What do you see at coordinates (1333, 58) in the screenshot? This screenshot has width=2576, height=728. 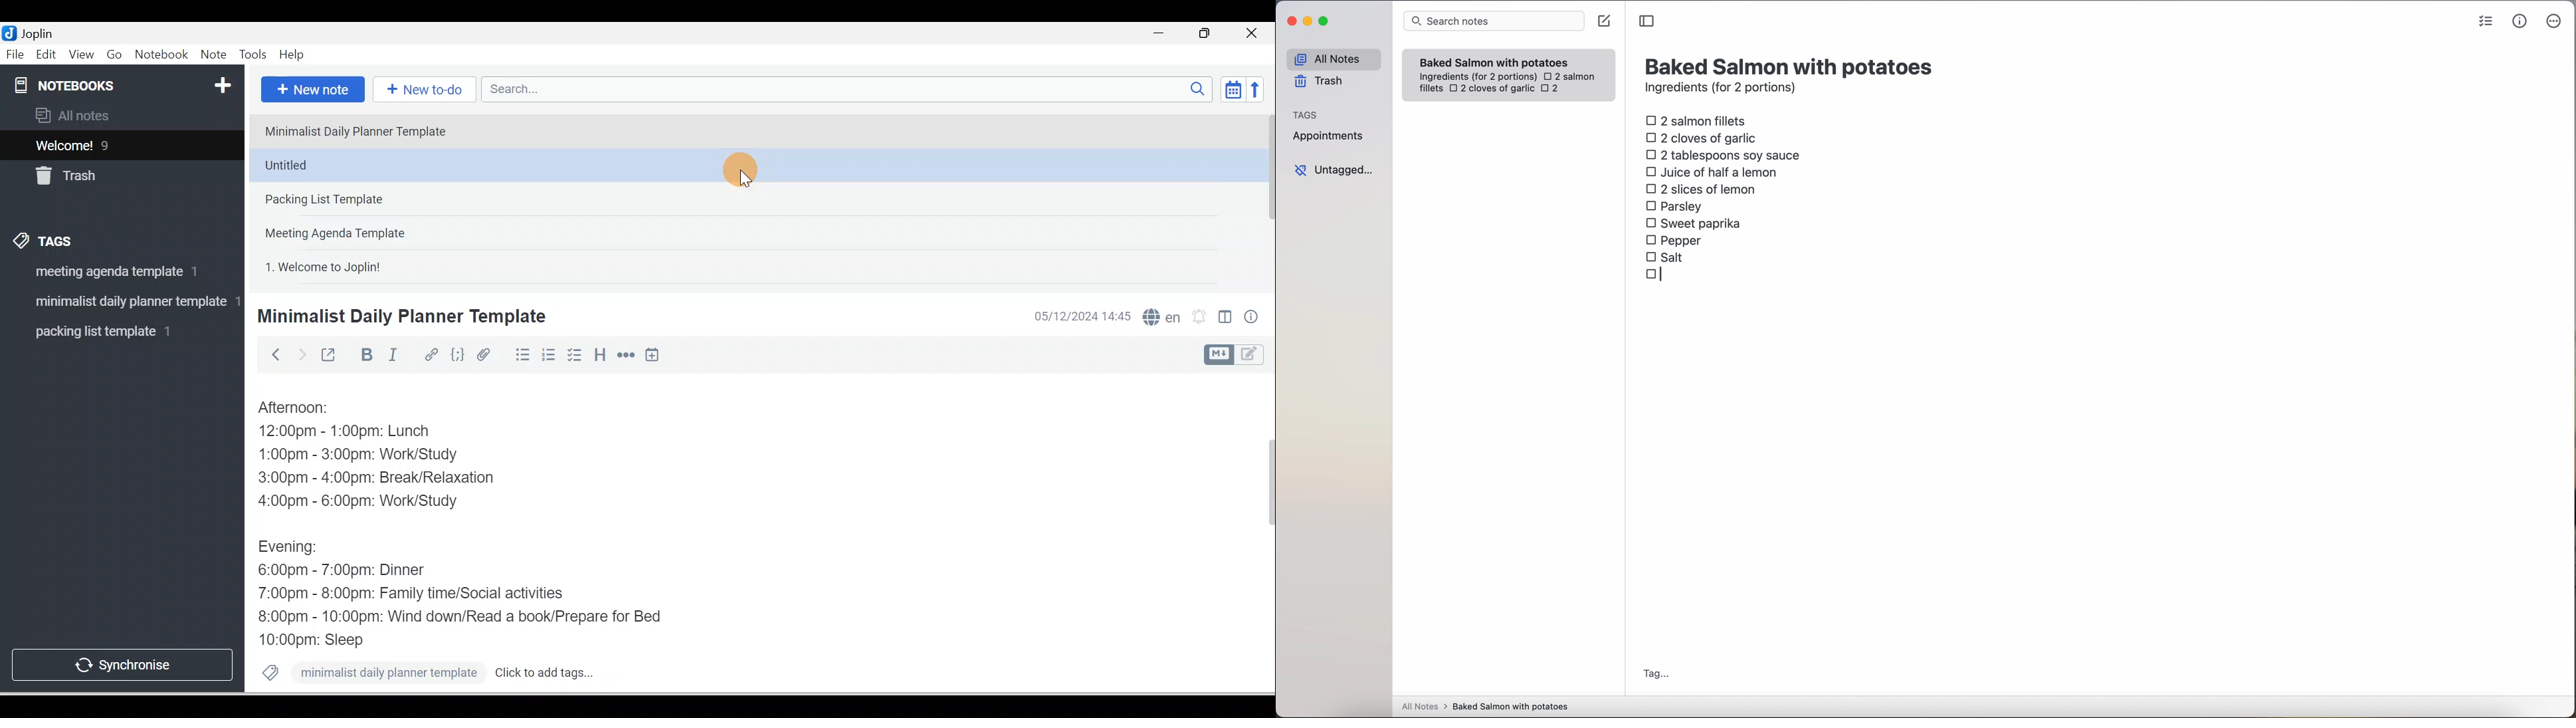 I see `all notes` at bounding box center [1333, 58].